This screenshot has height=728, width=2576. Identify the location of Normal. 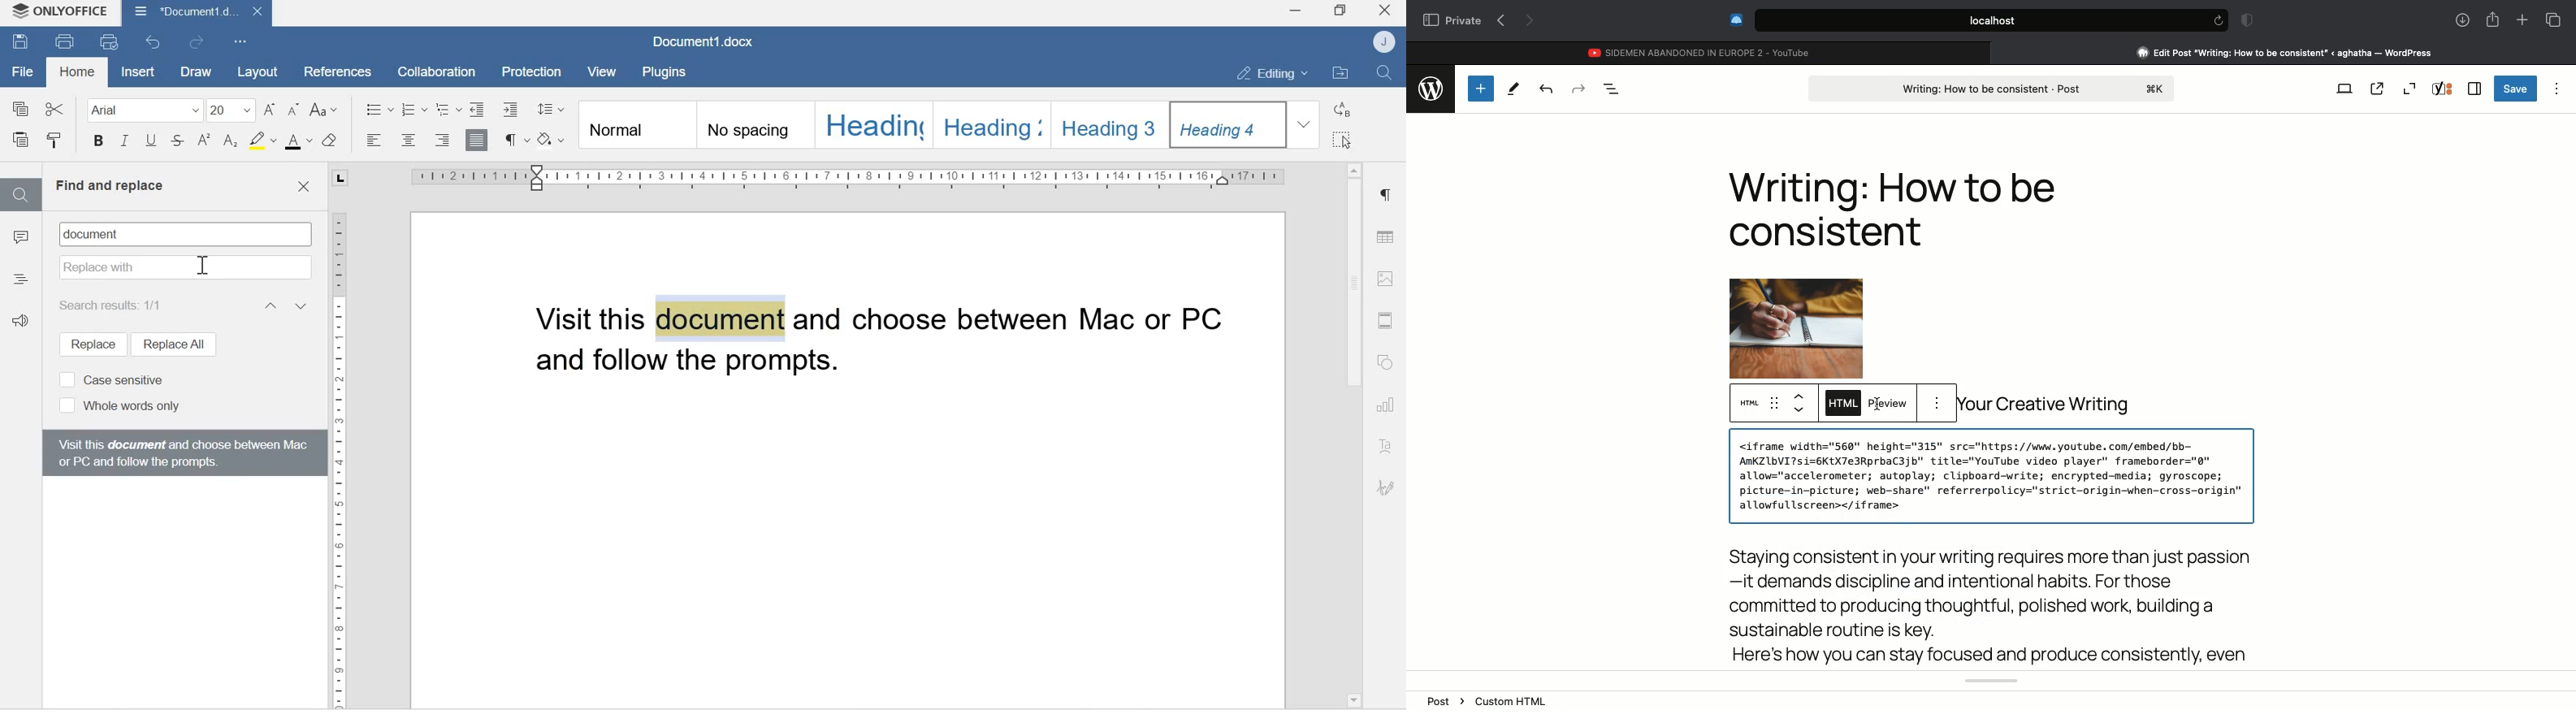
(636, 126).